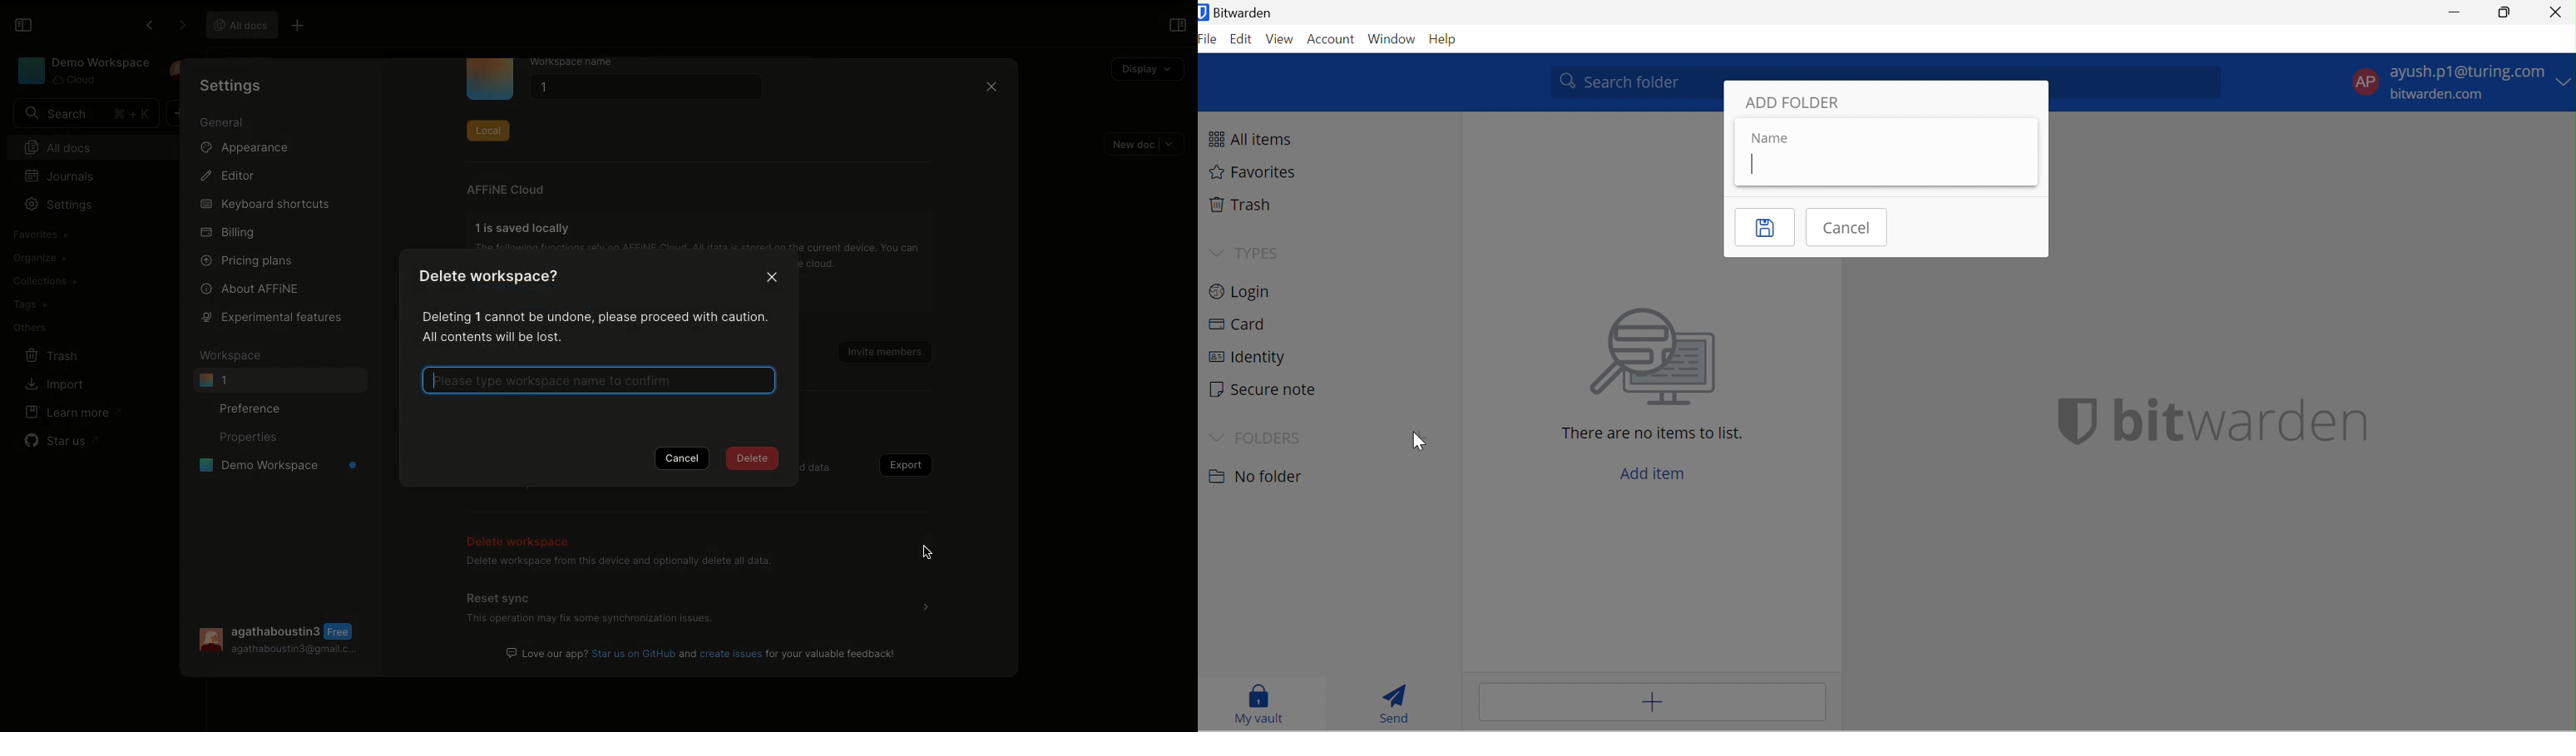 The image size is (2576, 756). What do you see at coordinates (1146, 67) in the screenshot?
I see `Display` at bounding box center [1146, 67].